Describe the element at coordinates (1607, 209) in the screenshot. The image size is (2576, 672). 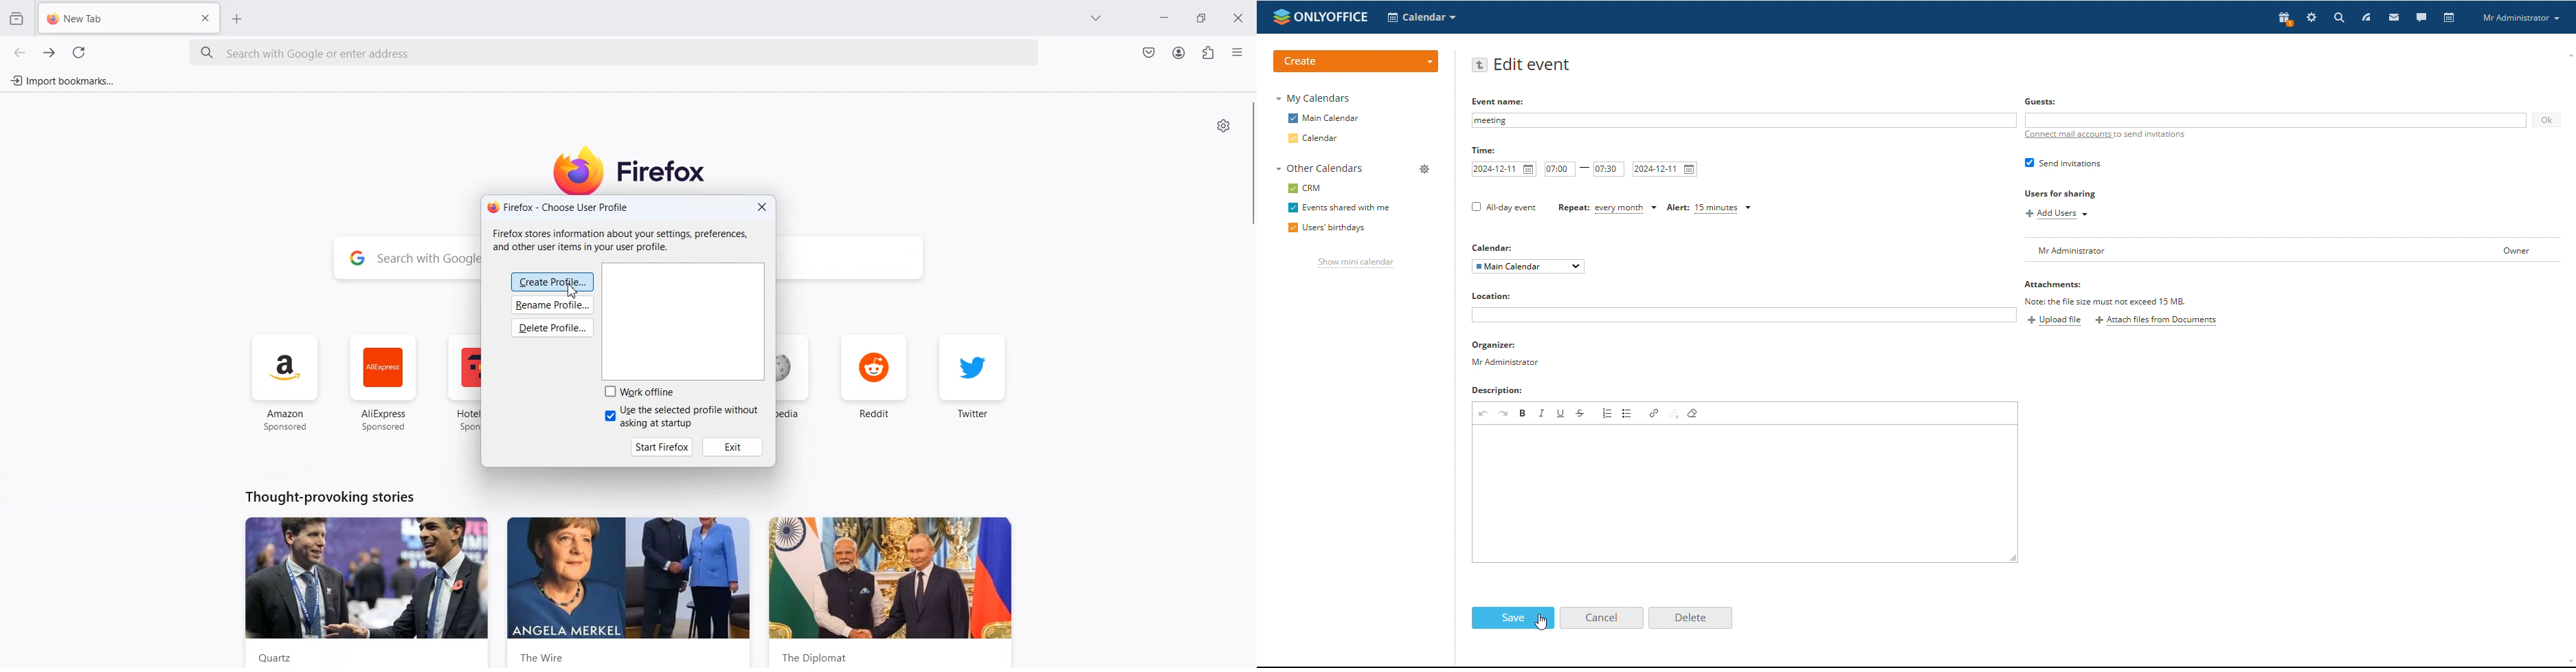
I see `repetition set` at that location.